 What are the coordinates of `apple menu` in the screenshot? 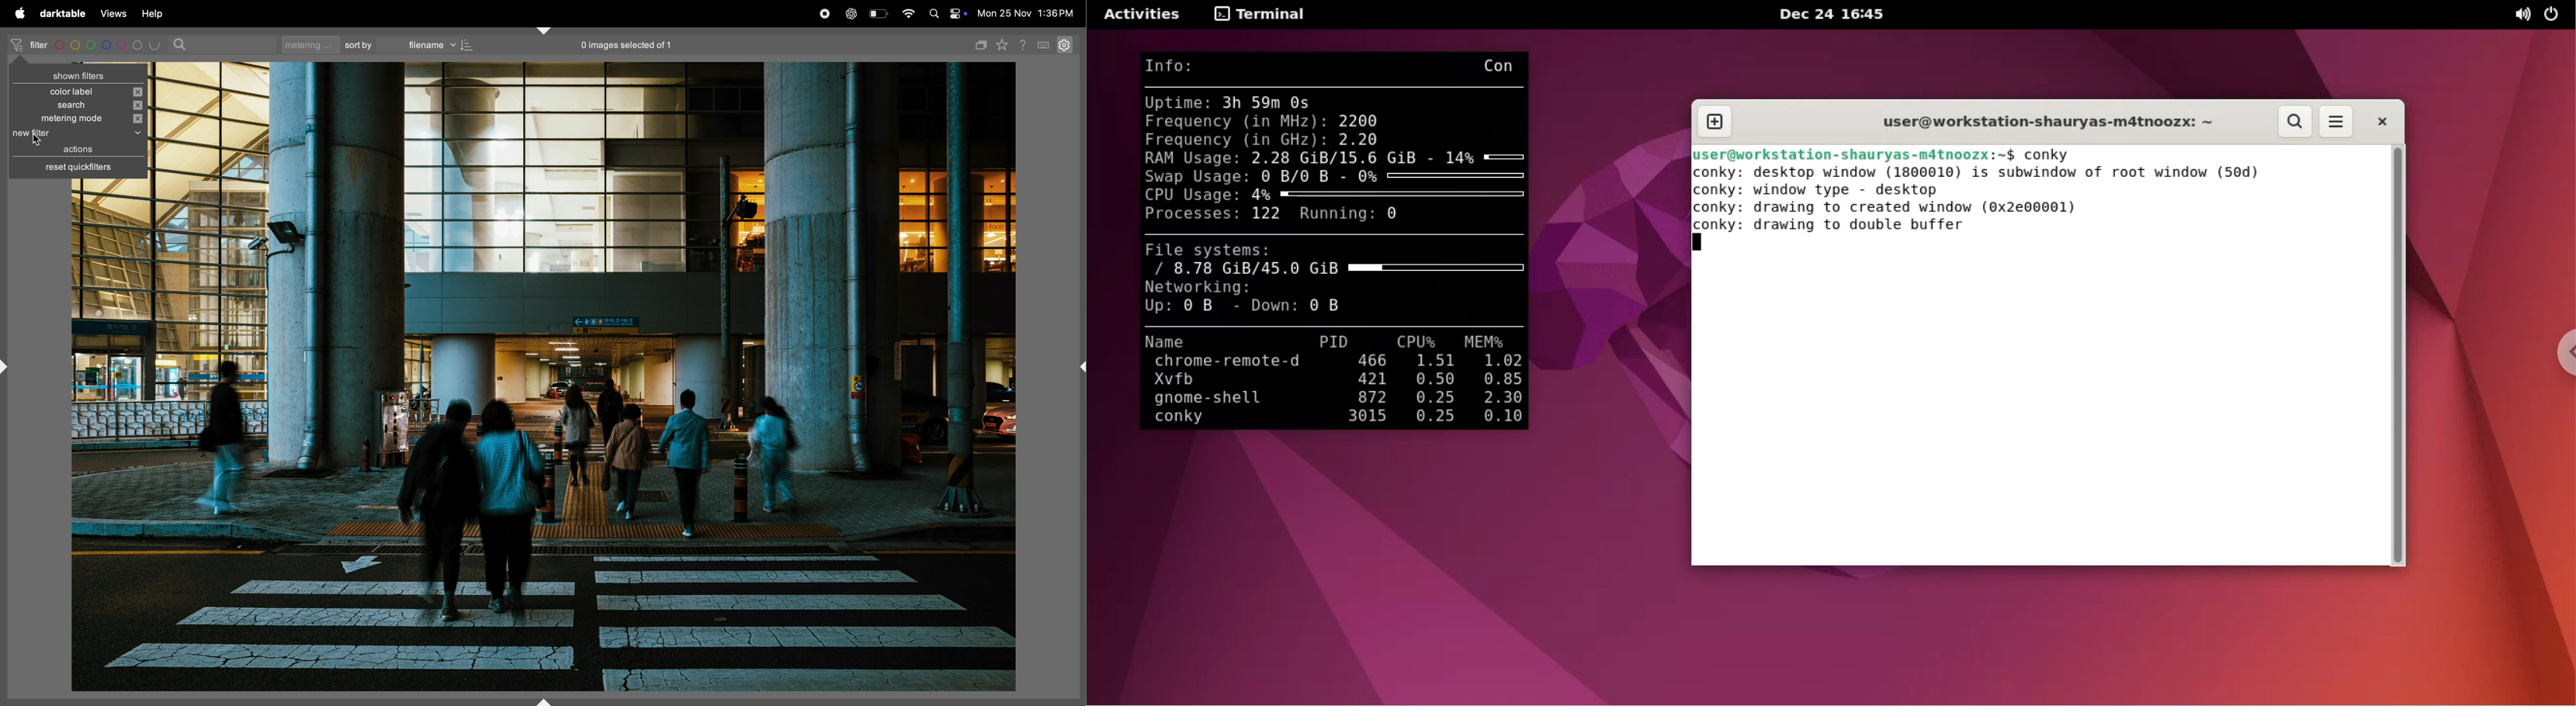 It's located at (20, 14).